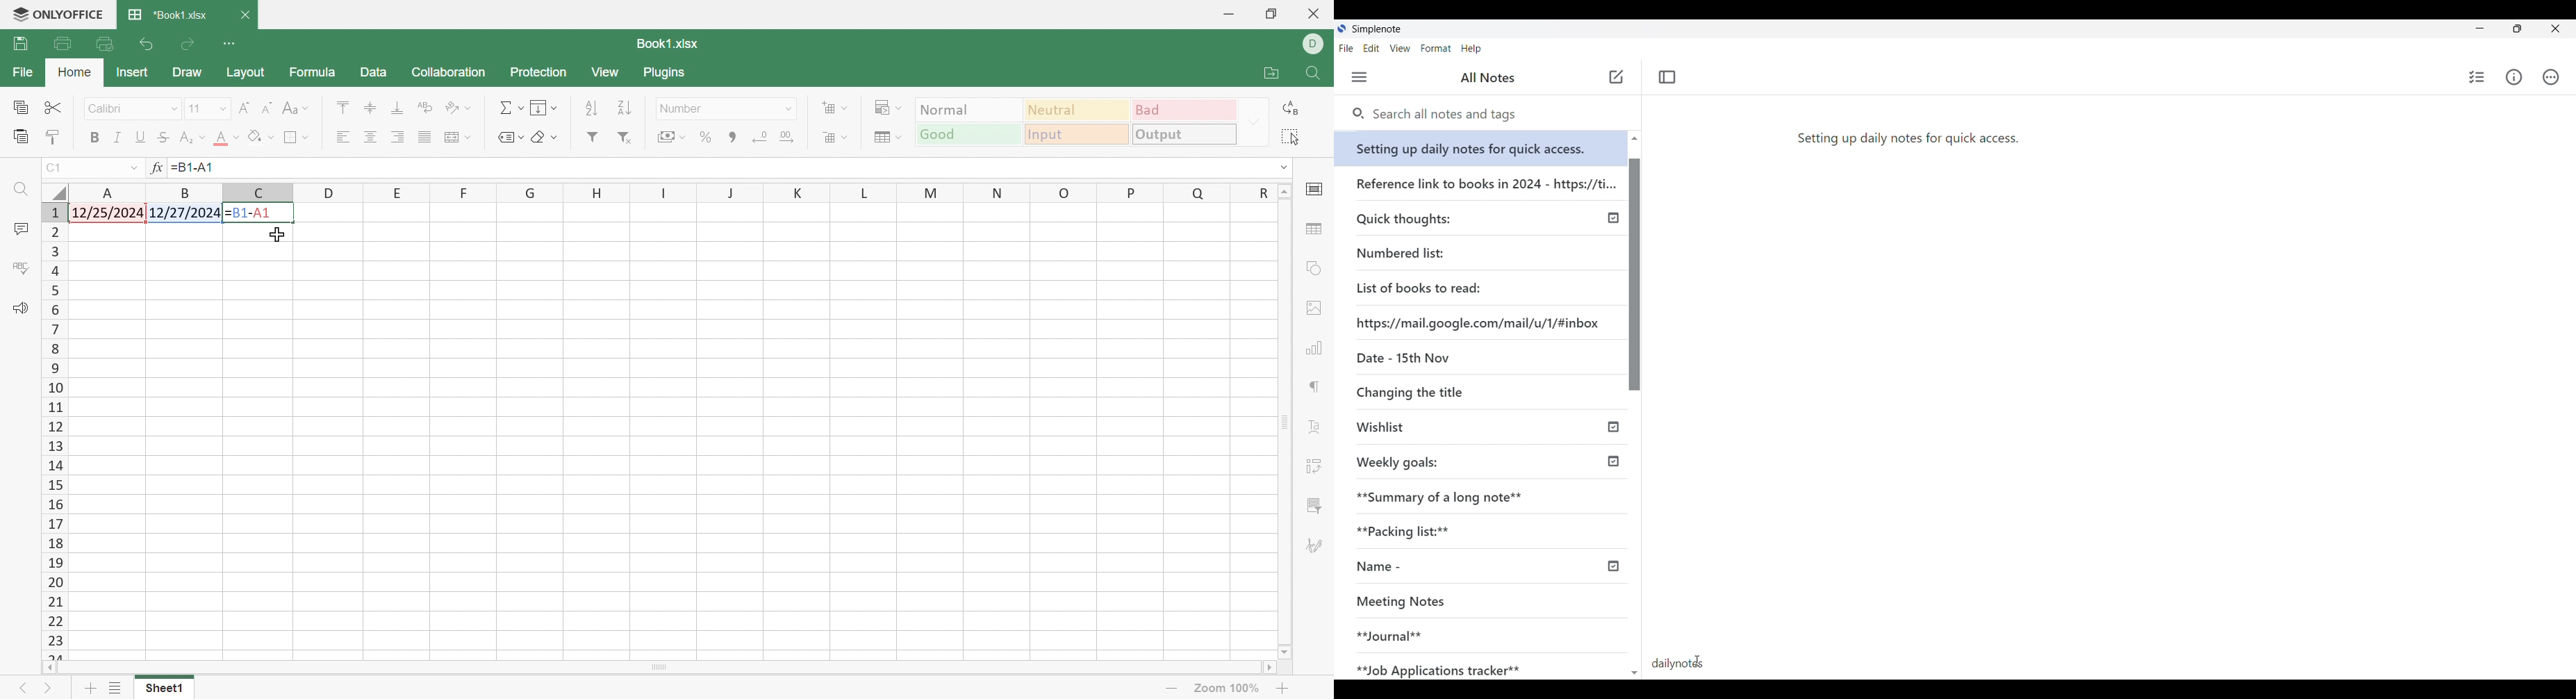  What do you see at coordinates (1316, 546) in the screenshot?
I see `Signature settings` at bounding box center [1316, 546].